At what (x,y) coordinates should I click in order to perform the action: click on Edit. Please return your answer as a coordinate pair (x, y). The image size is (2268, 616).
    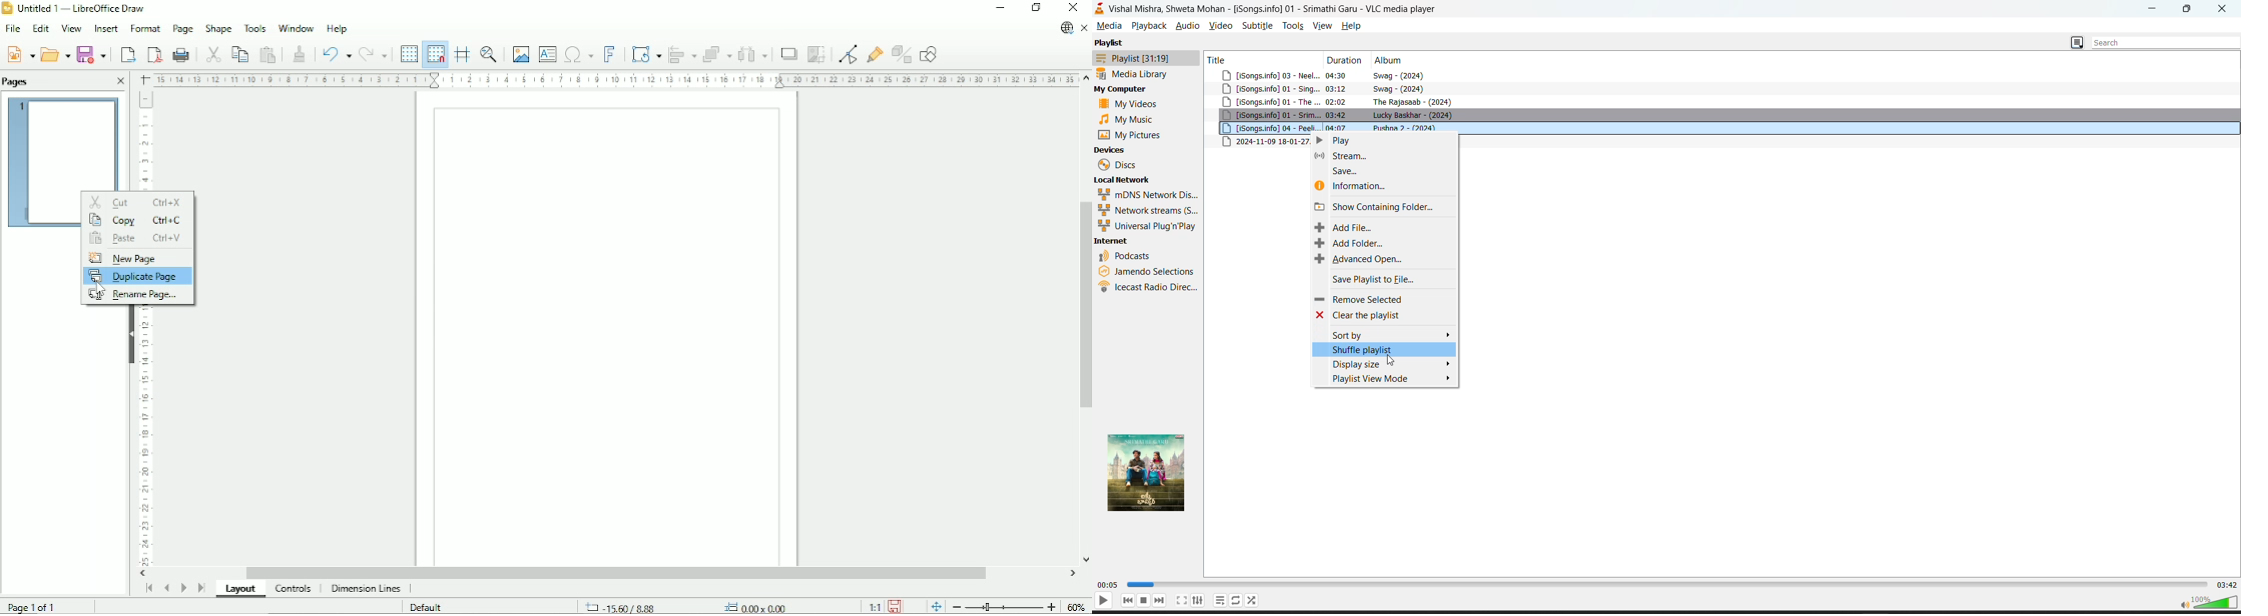
    Looking at the image, I should click on (39, 29).